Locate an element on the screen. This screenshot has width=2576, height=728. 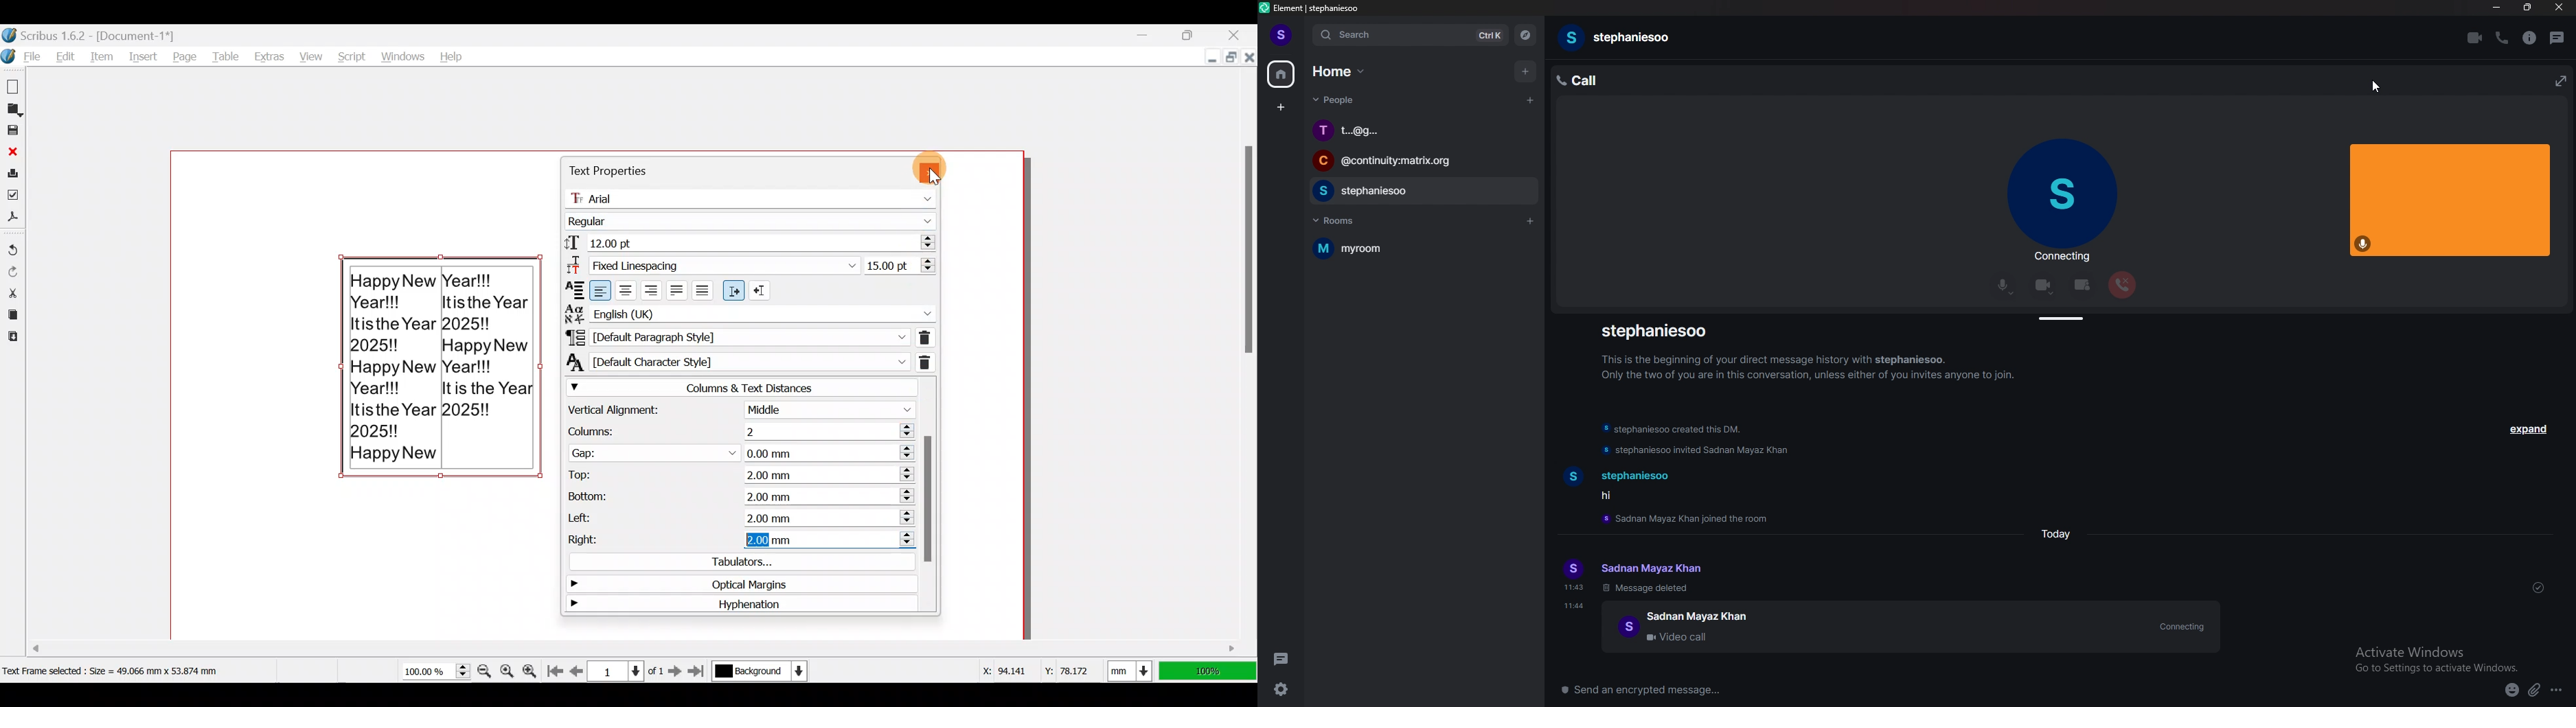
Script is located at coordinates (350, 53).